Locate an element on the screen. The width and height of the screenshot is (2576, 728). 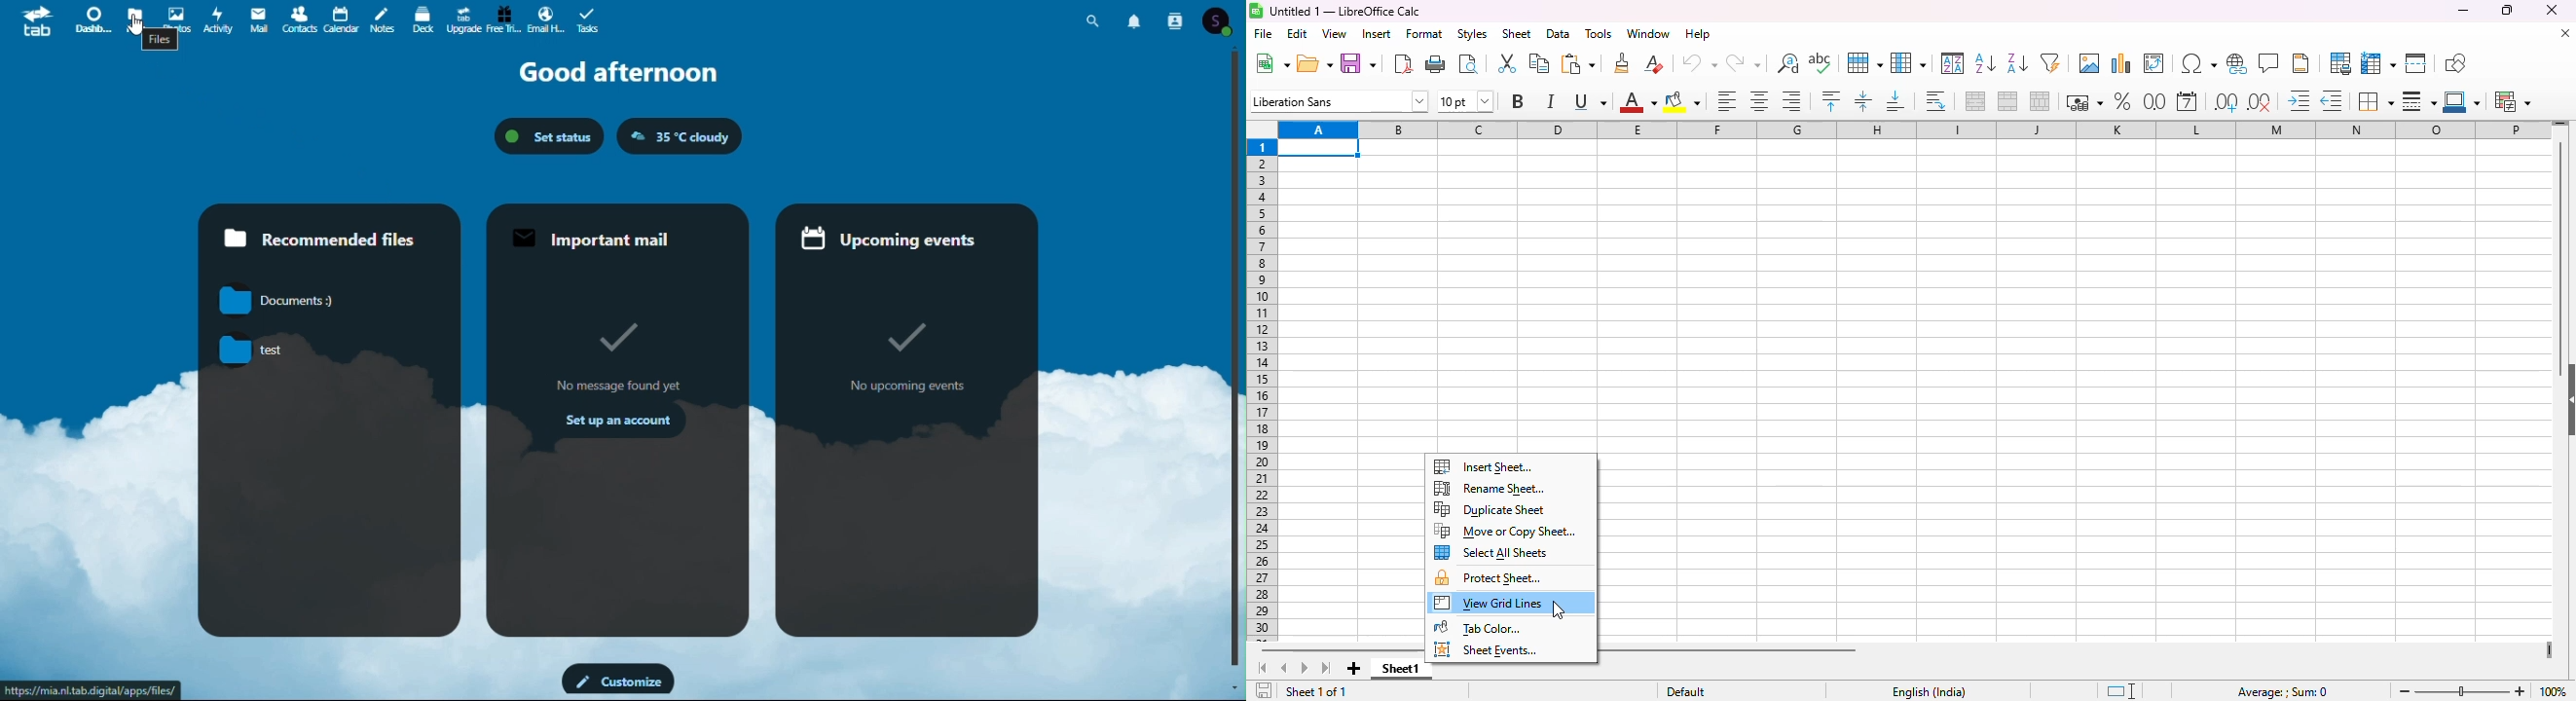
Contacts is located at coordinates (301, 21).